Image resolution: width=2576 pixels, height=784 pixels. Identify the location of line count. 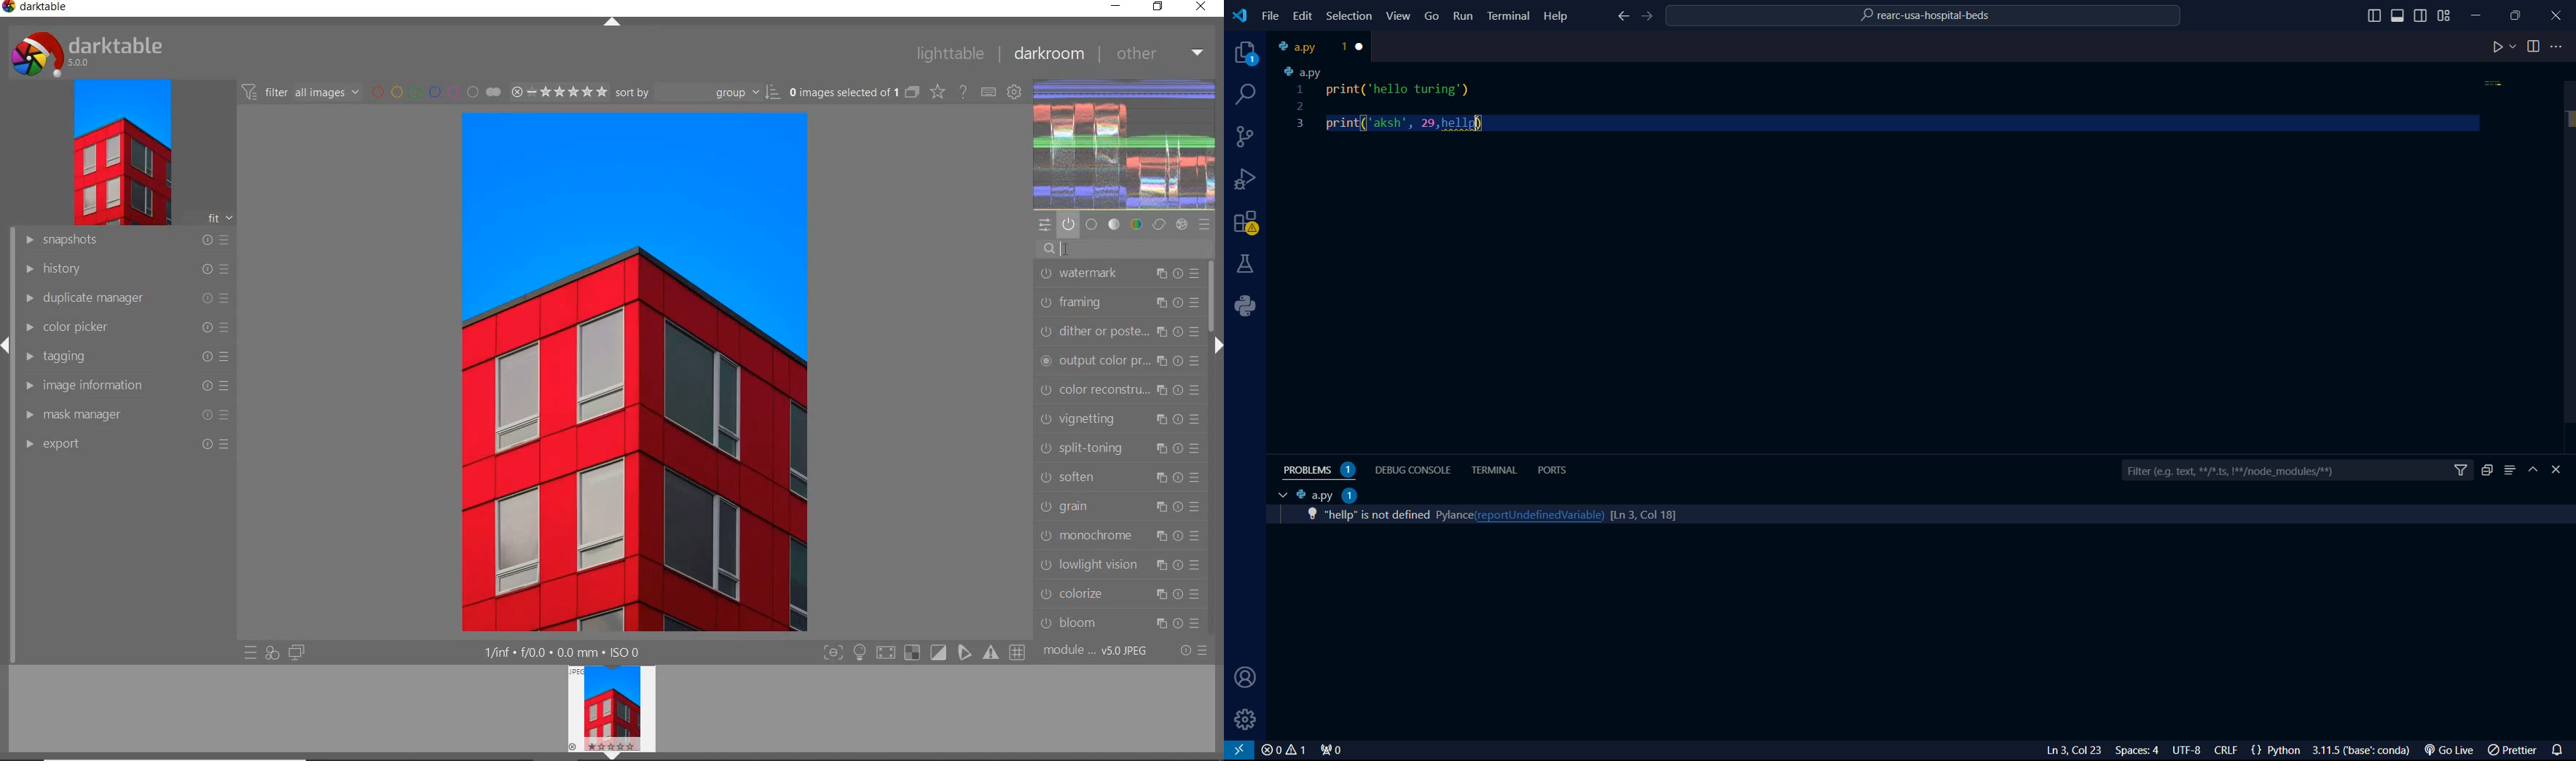
(1637, 513).